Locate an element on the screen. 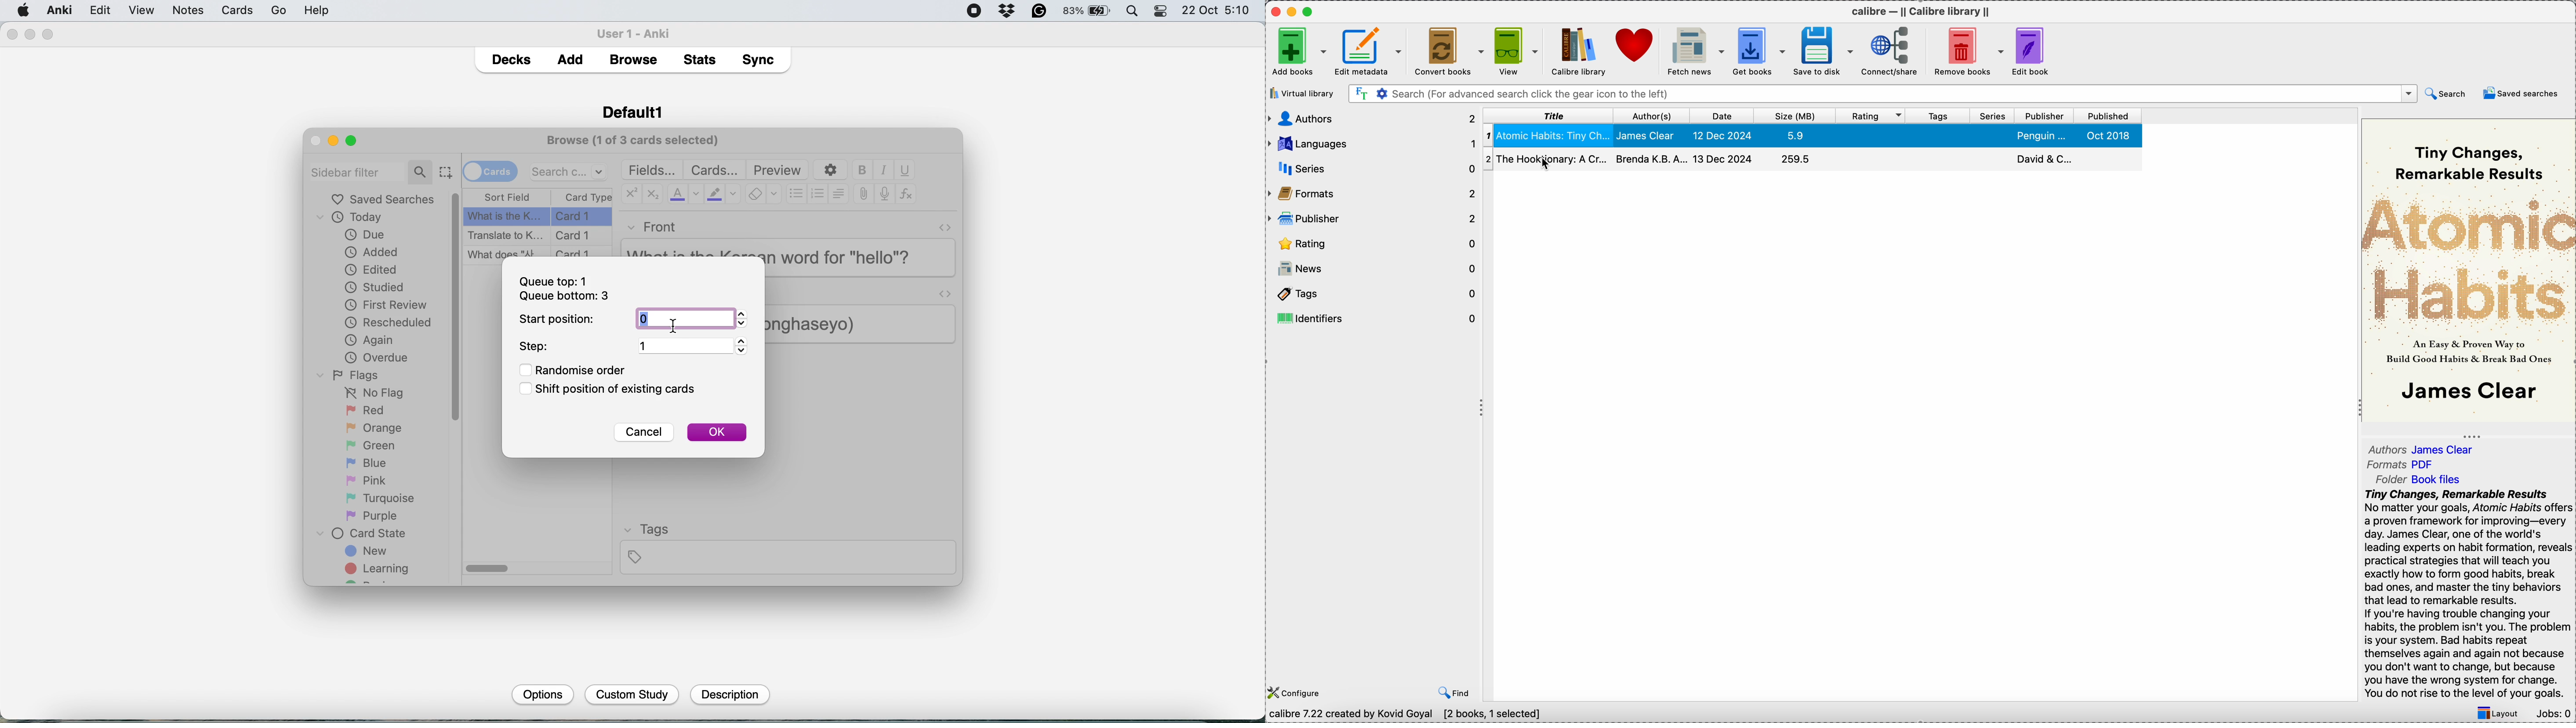 This screenshot has height=728, width=2576. settings is located at coordinates (829, 170).